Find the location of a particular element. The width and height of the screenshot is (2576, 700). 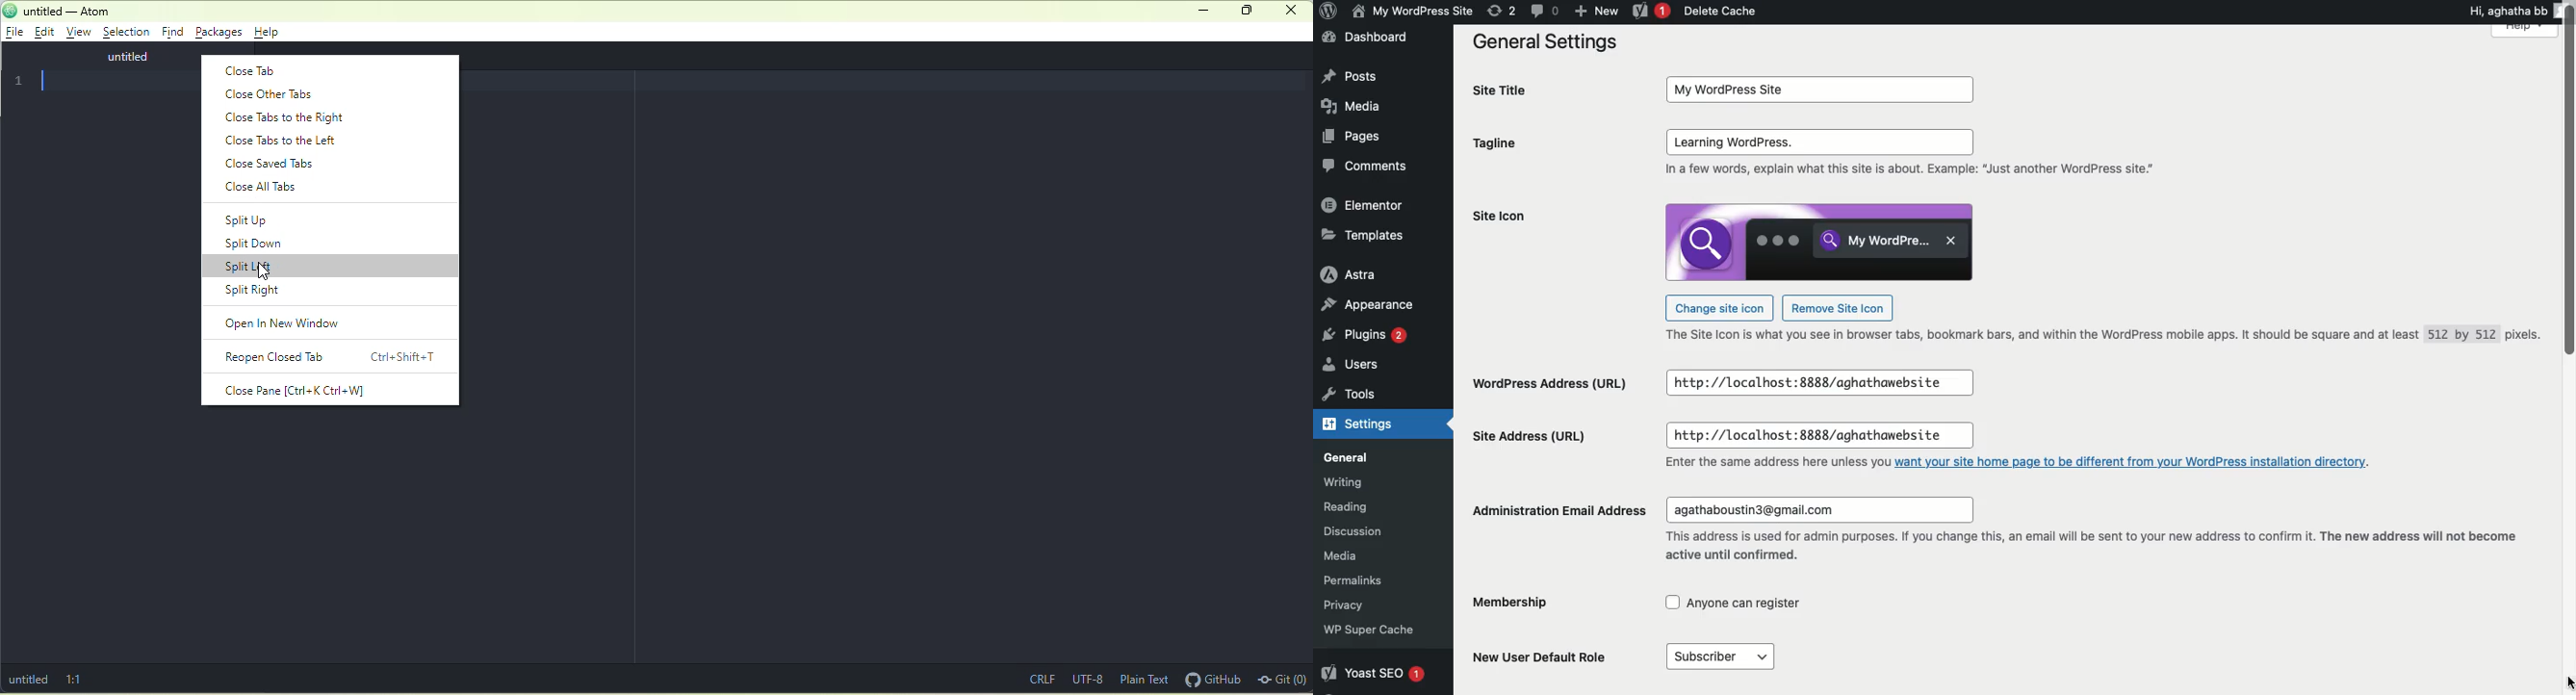

Administration email address is located at coordinates (1564, 510).